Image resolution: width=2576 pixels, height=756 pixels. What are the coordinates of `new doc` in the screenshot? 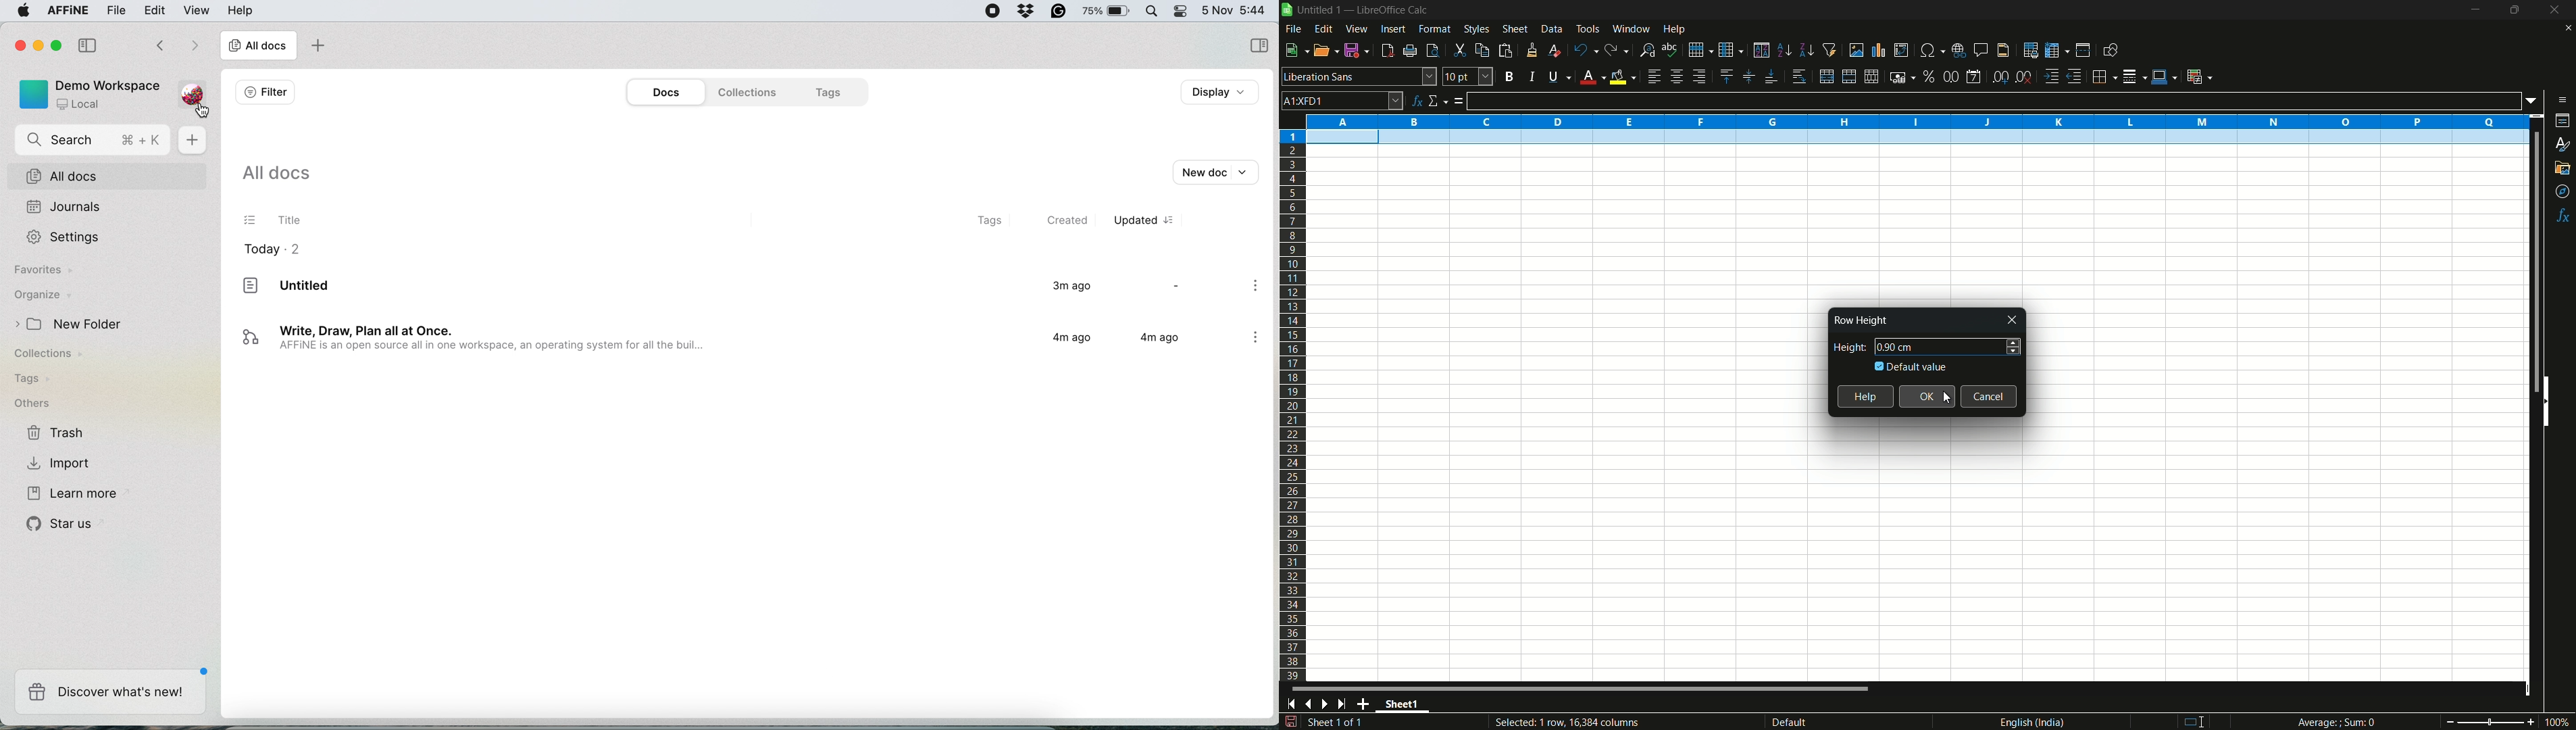 It's located at (1214, 171).